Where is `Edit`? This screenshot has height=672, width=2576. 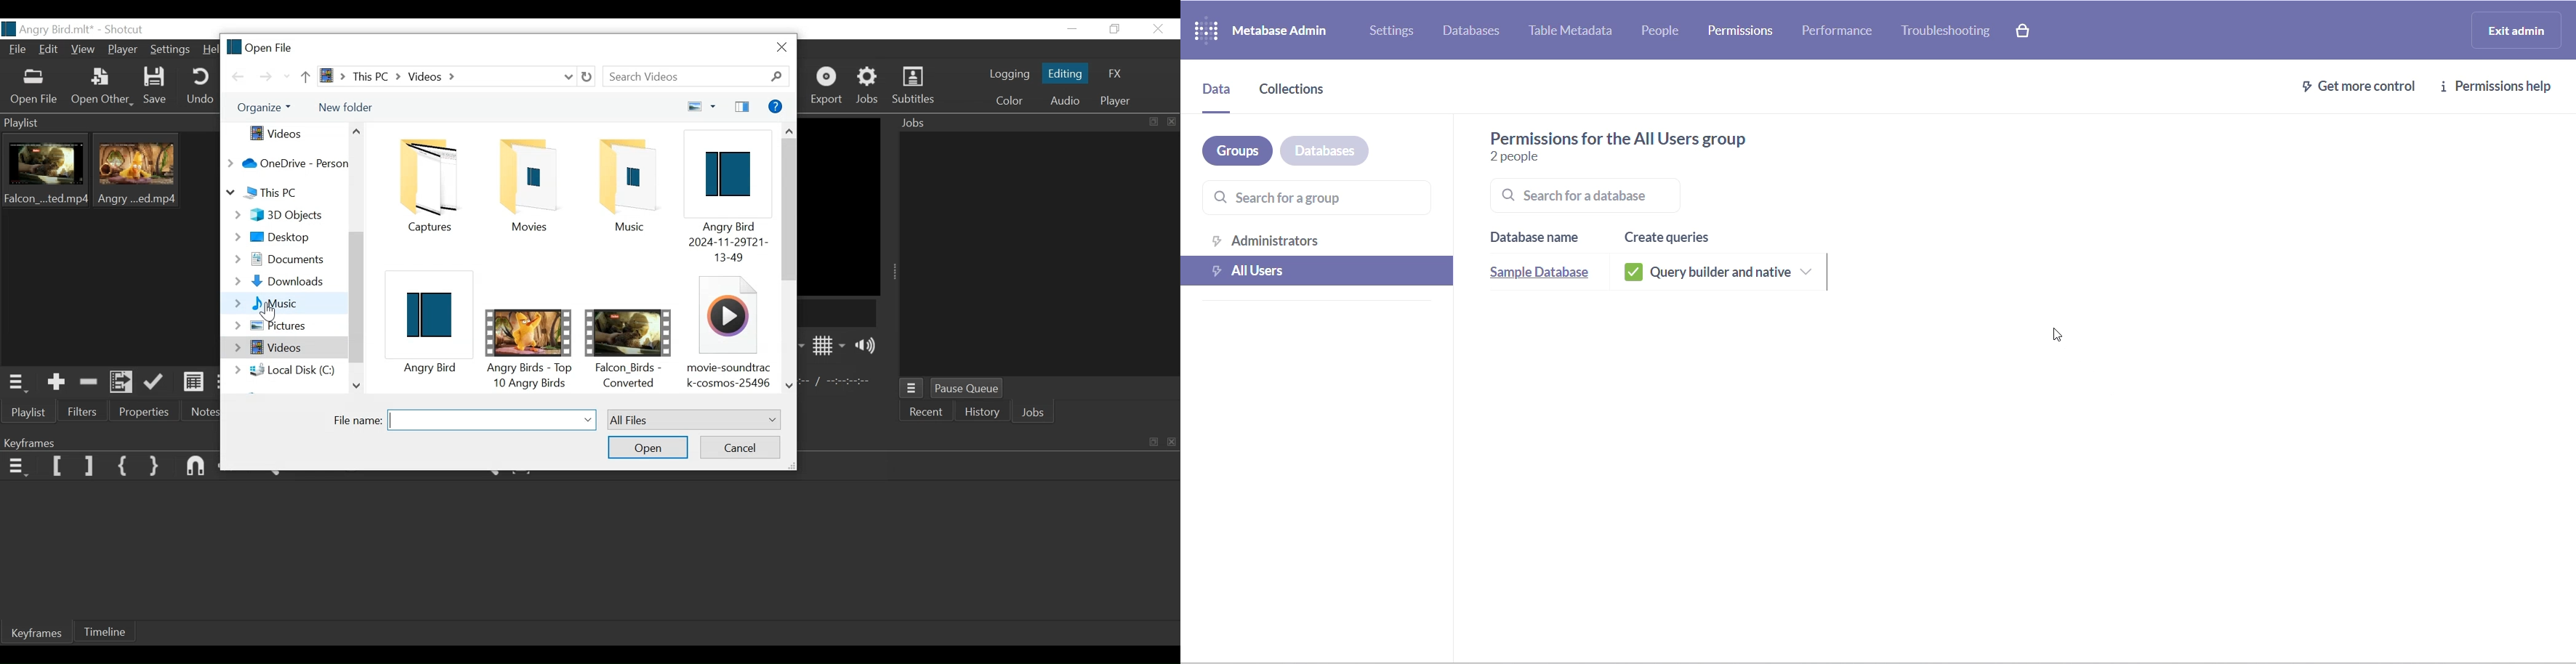 Edit is located at coordinates (50, 51).